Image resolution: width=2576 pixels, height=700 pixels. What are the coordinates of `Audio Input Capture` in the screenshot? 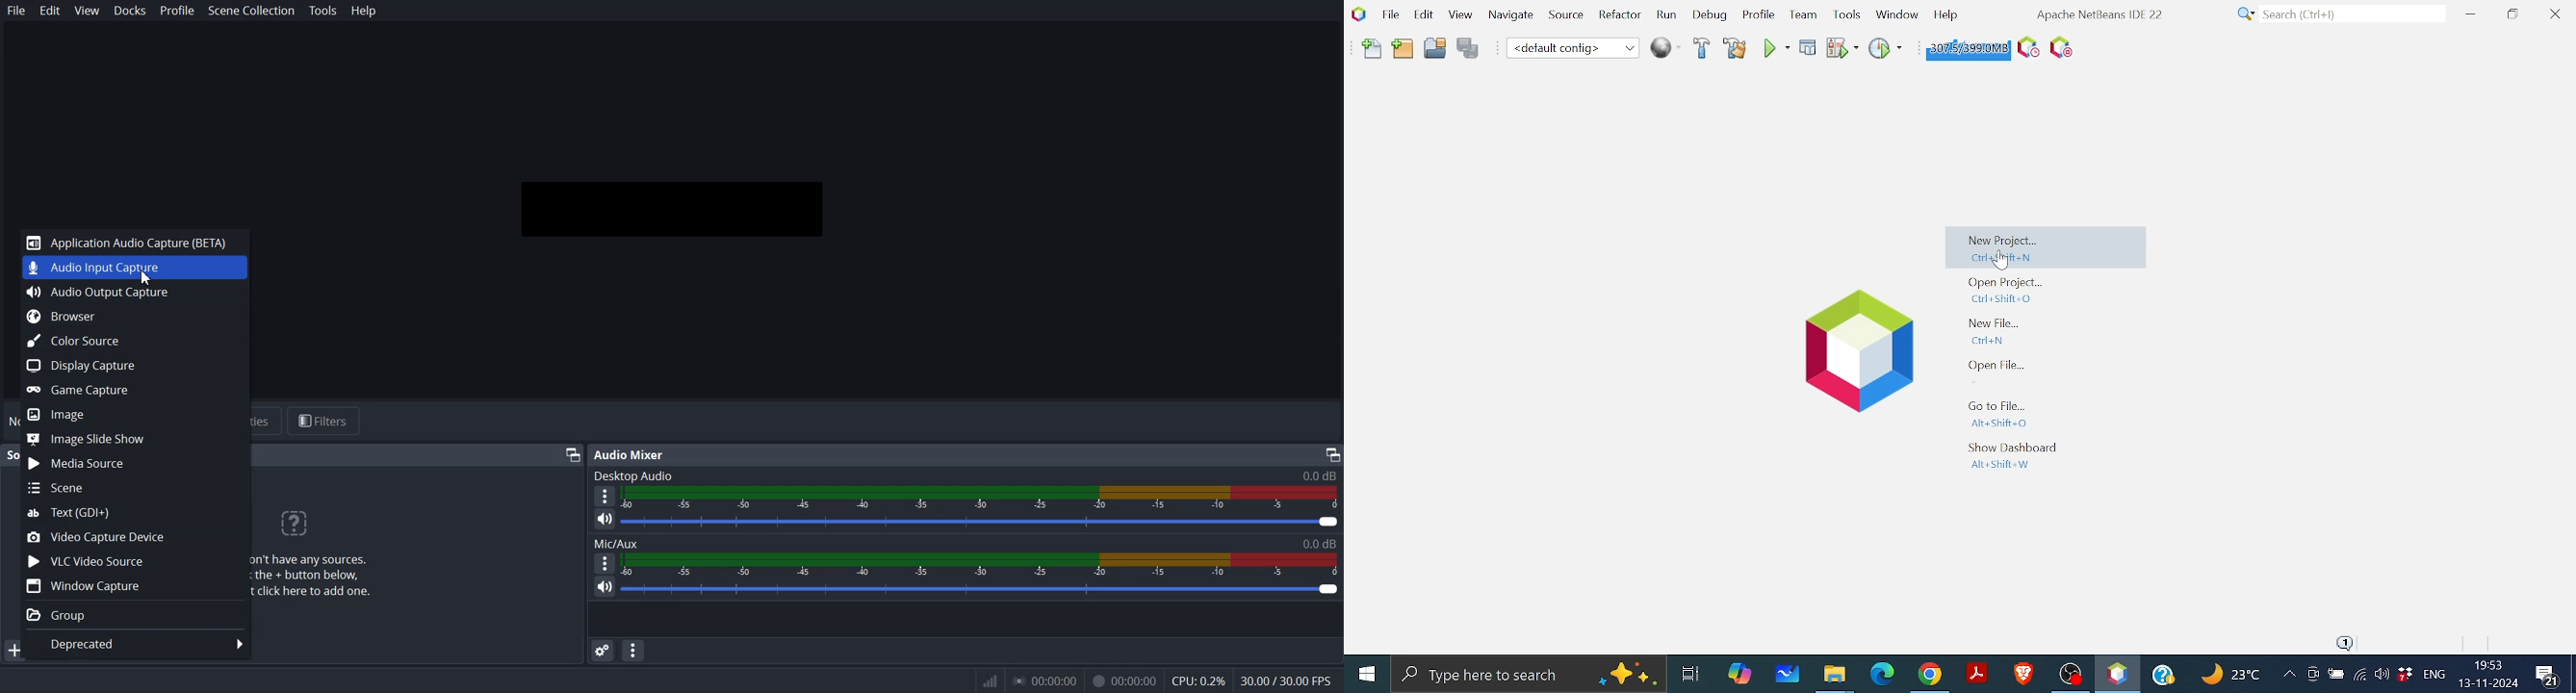 It's located at (134, 265).